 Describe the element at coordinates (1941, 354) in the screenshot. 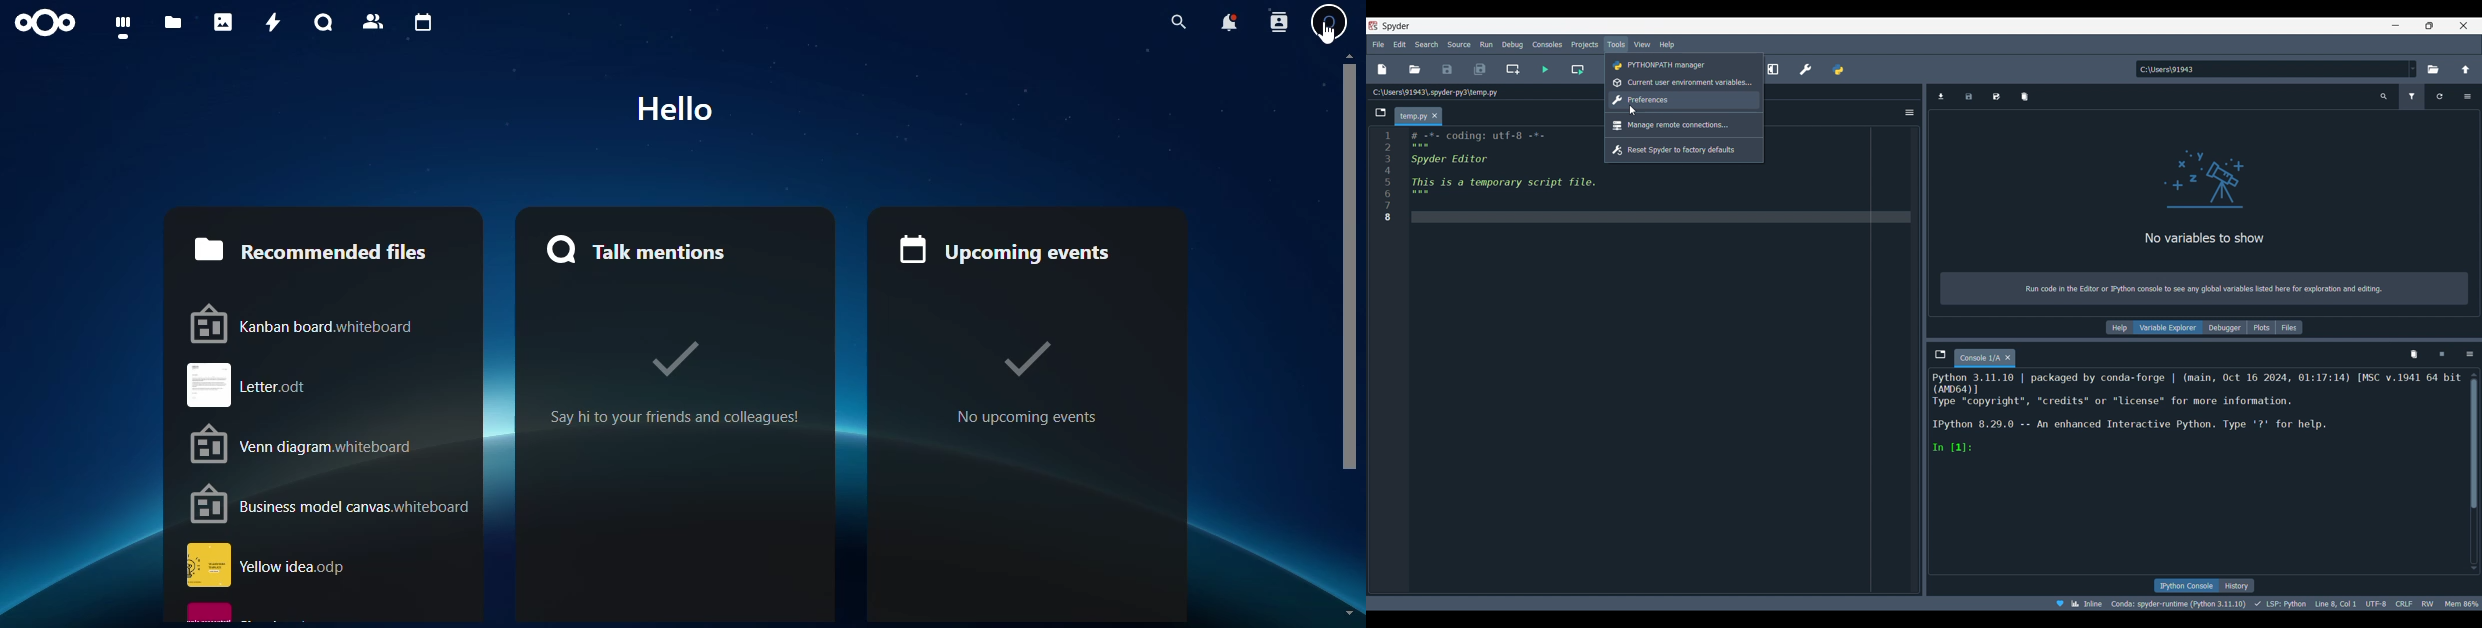

I see `Browse tabs` at that location.